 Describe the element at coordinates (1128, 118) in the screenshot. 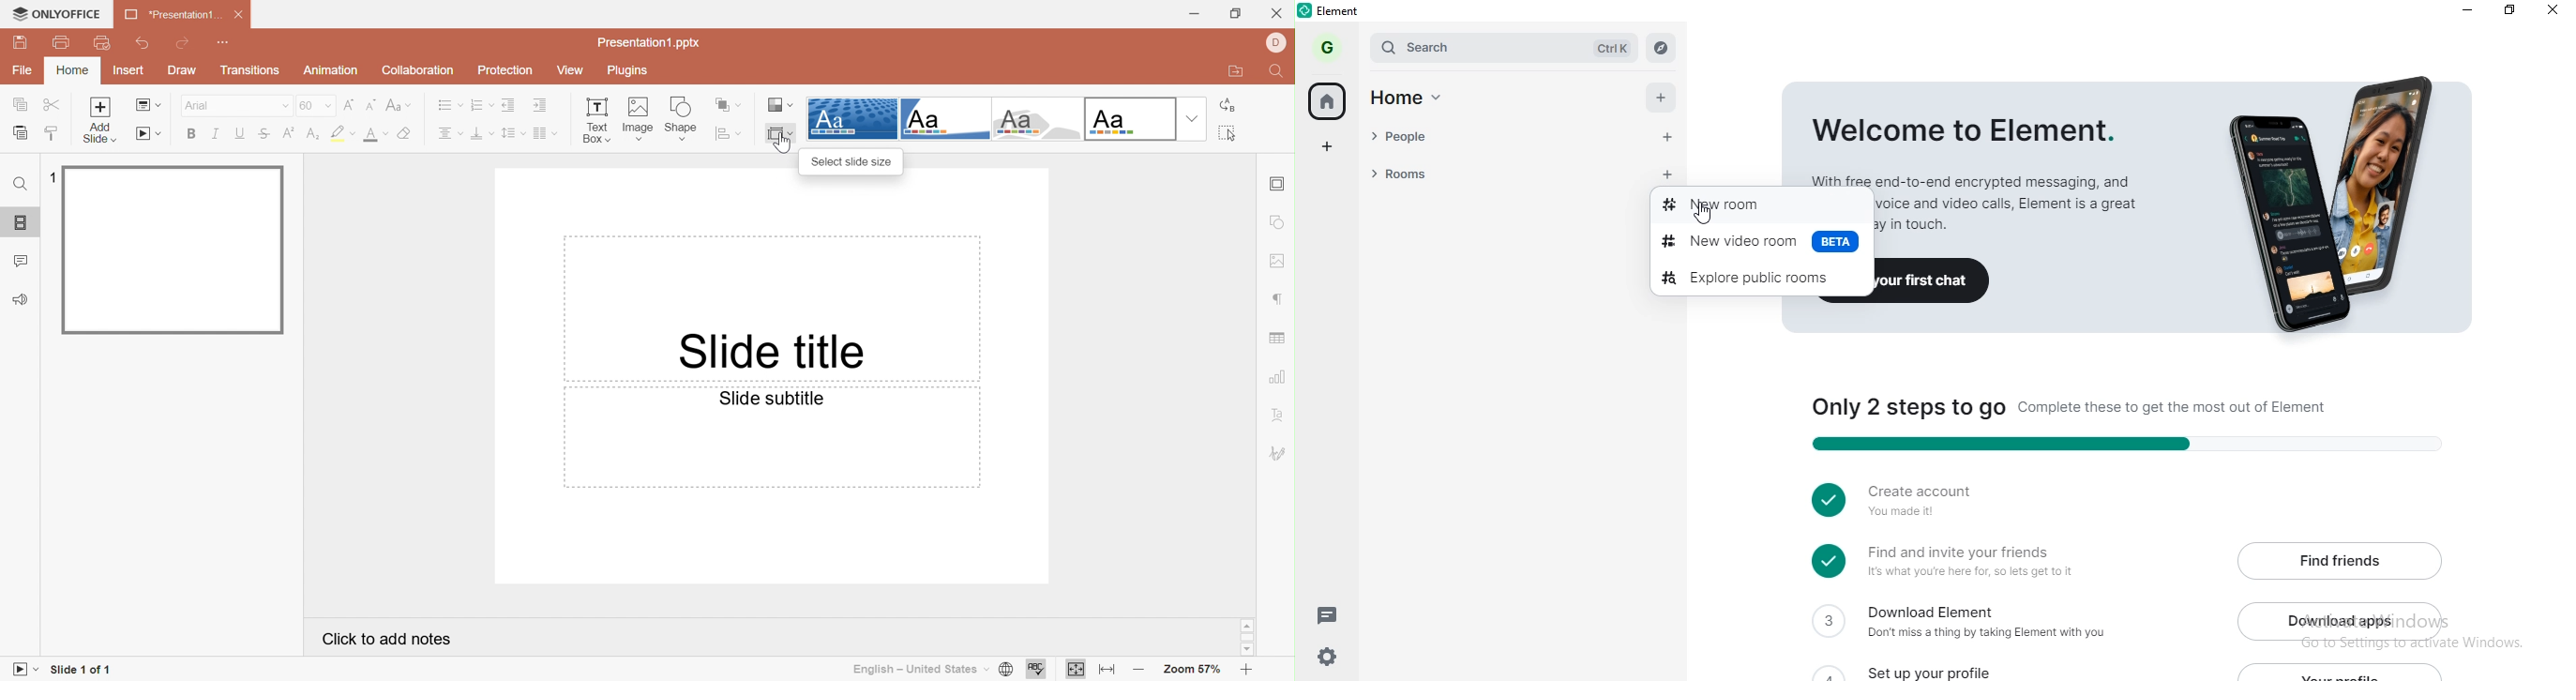

I see `Office theme` at that location.